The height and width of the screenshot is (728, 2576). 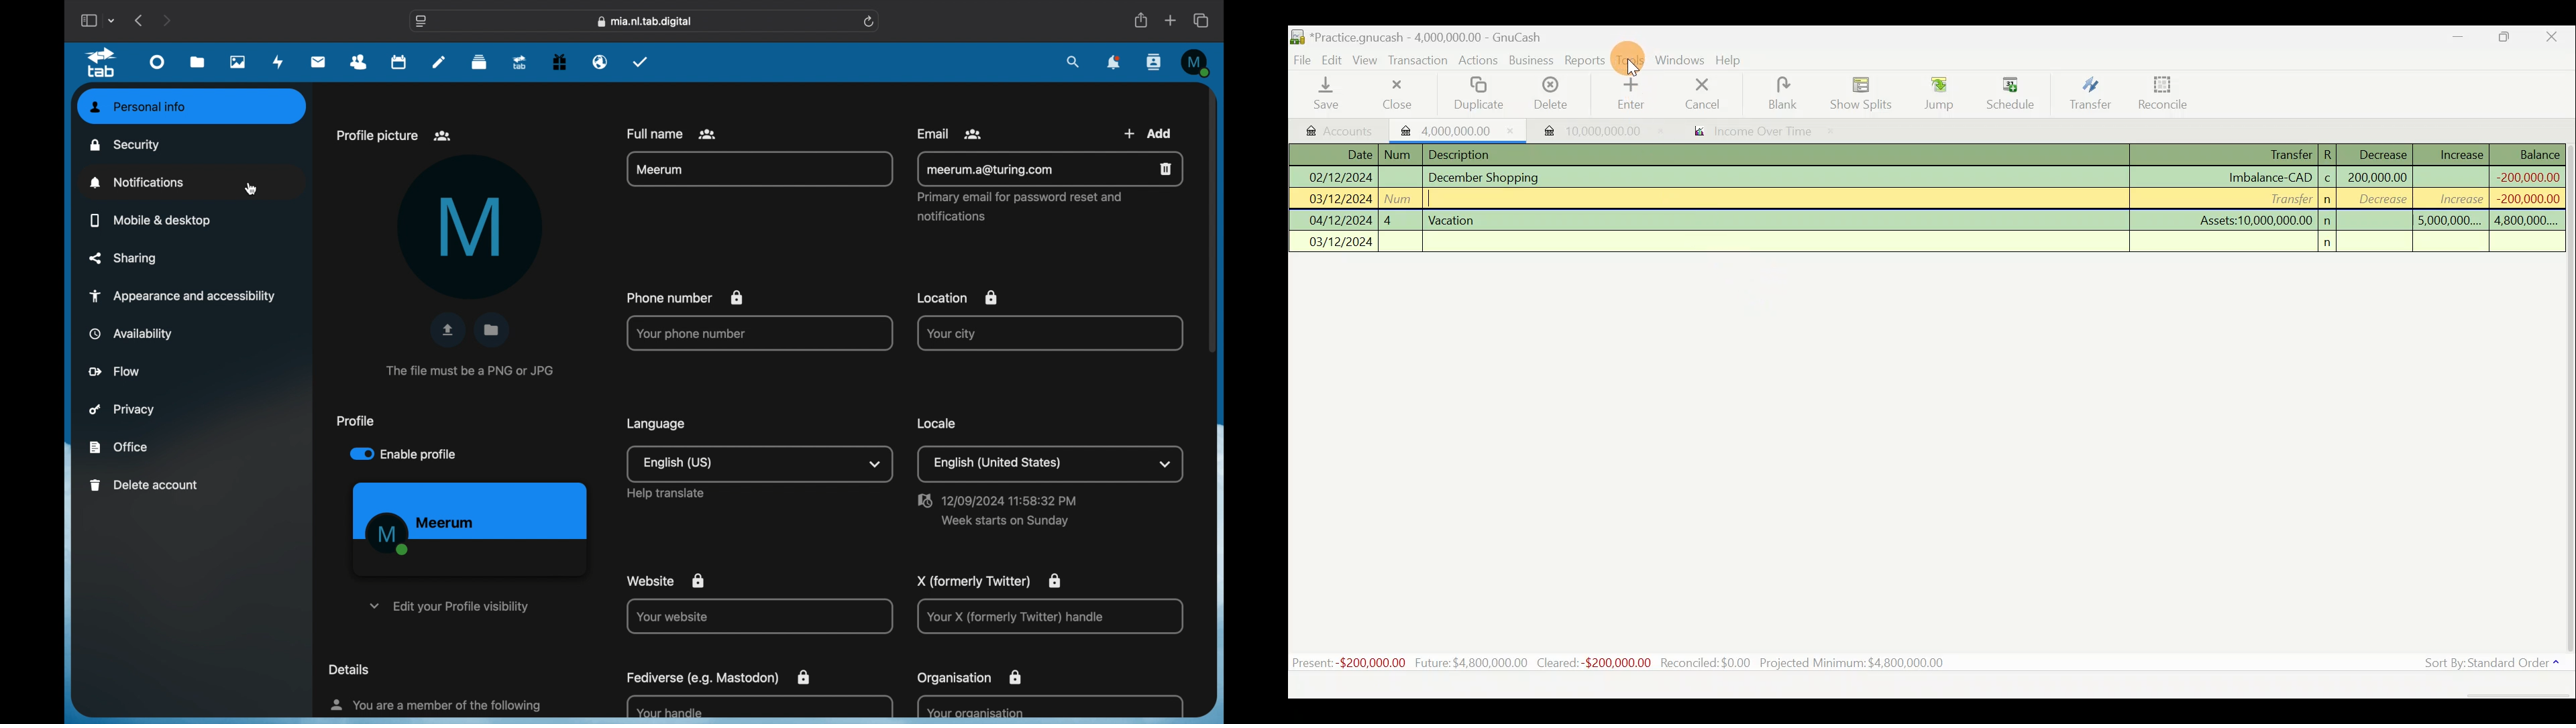 What do you see at coordinates (2379, 200) in the screenshot?
I see `decrease` at bounding box center [2379, 200].